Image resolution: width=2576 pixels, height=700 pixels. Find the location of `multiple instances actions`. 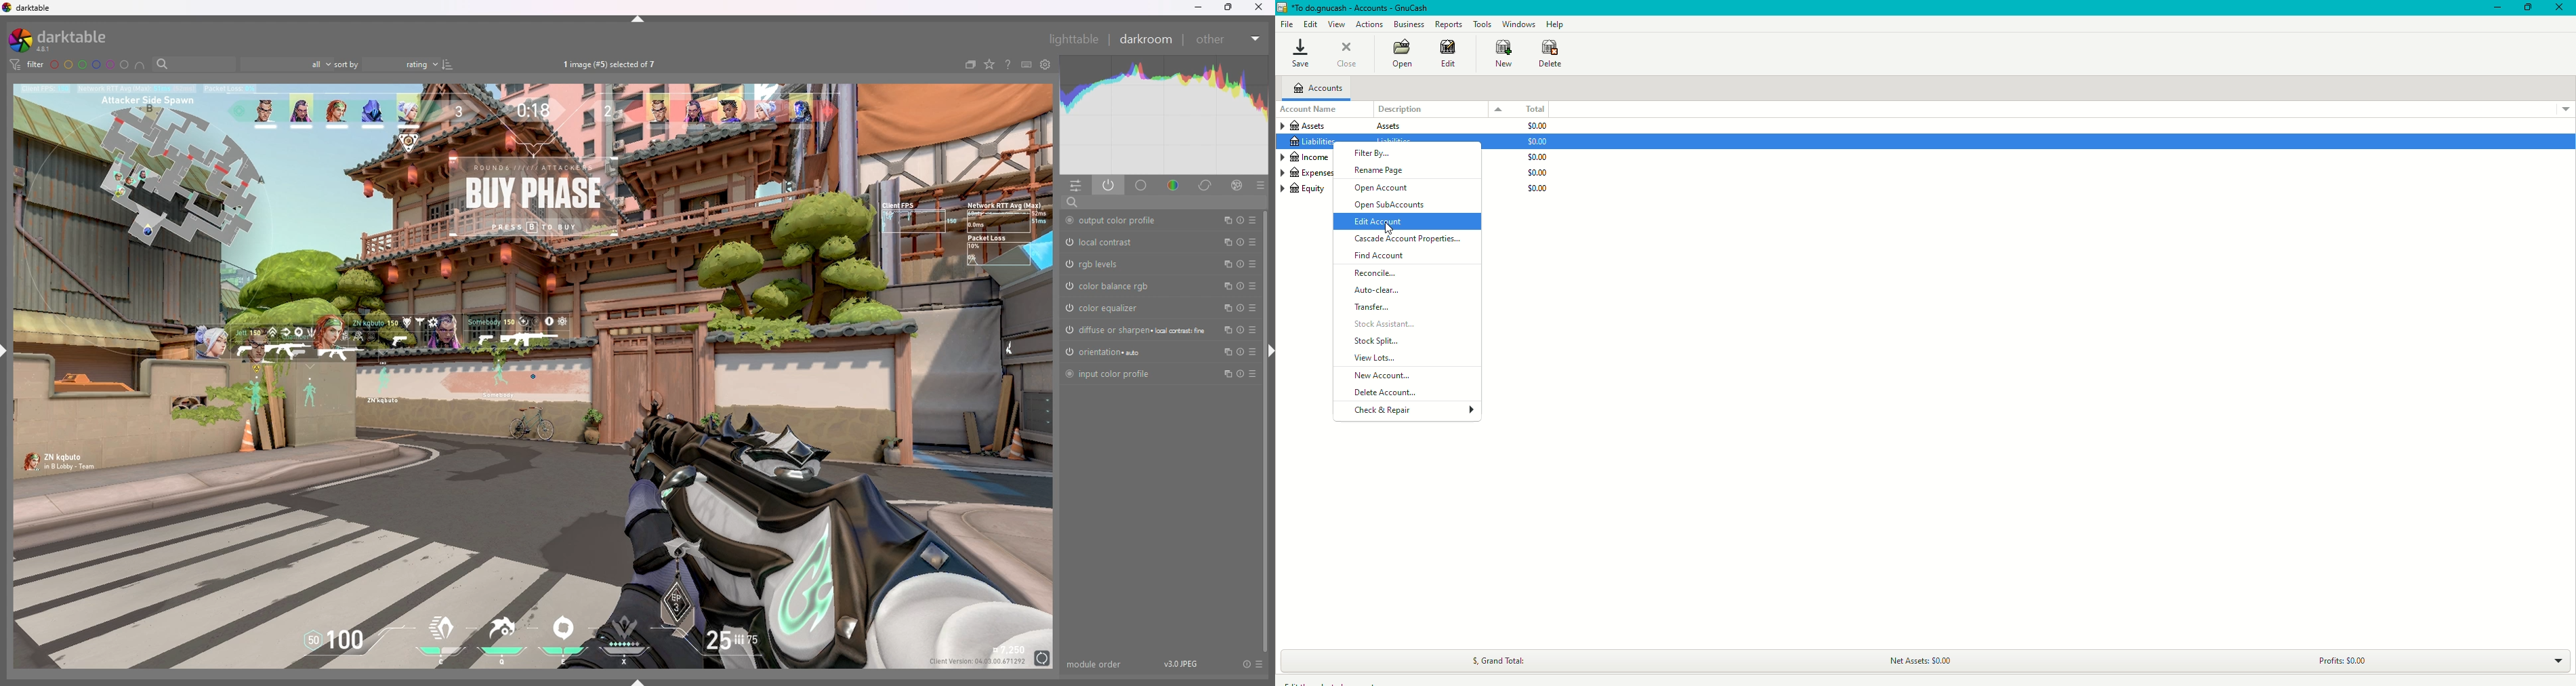

multiple instances actions is located at coordinates (1225, 220).